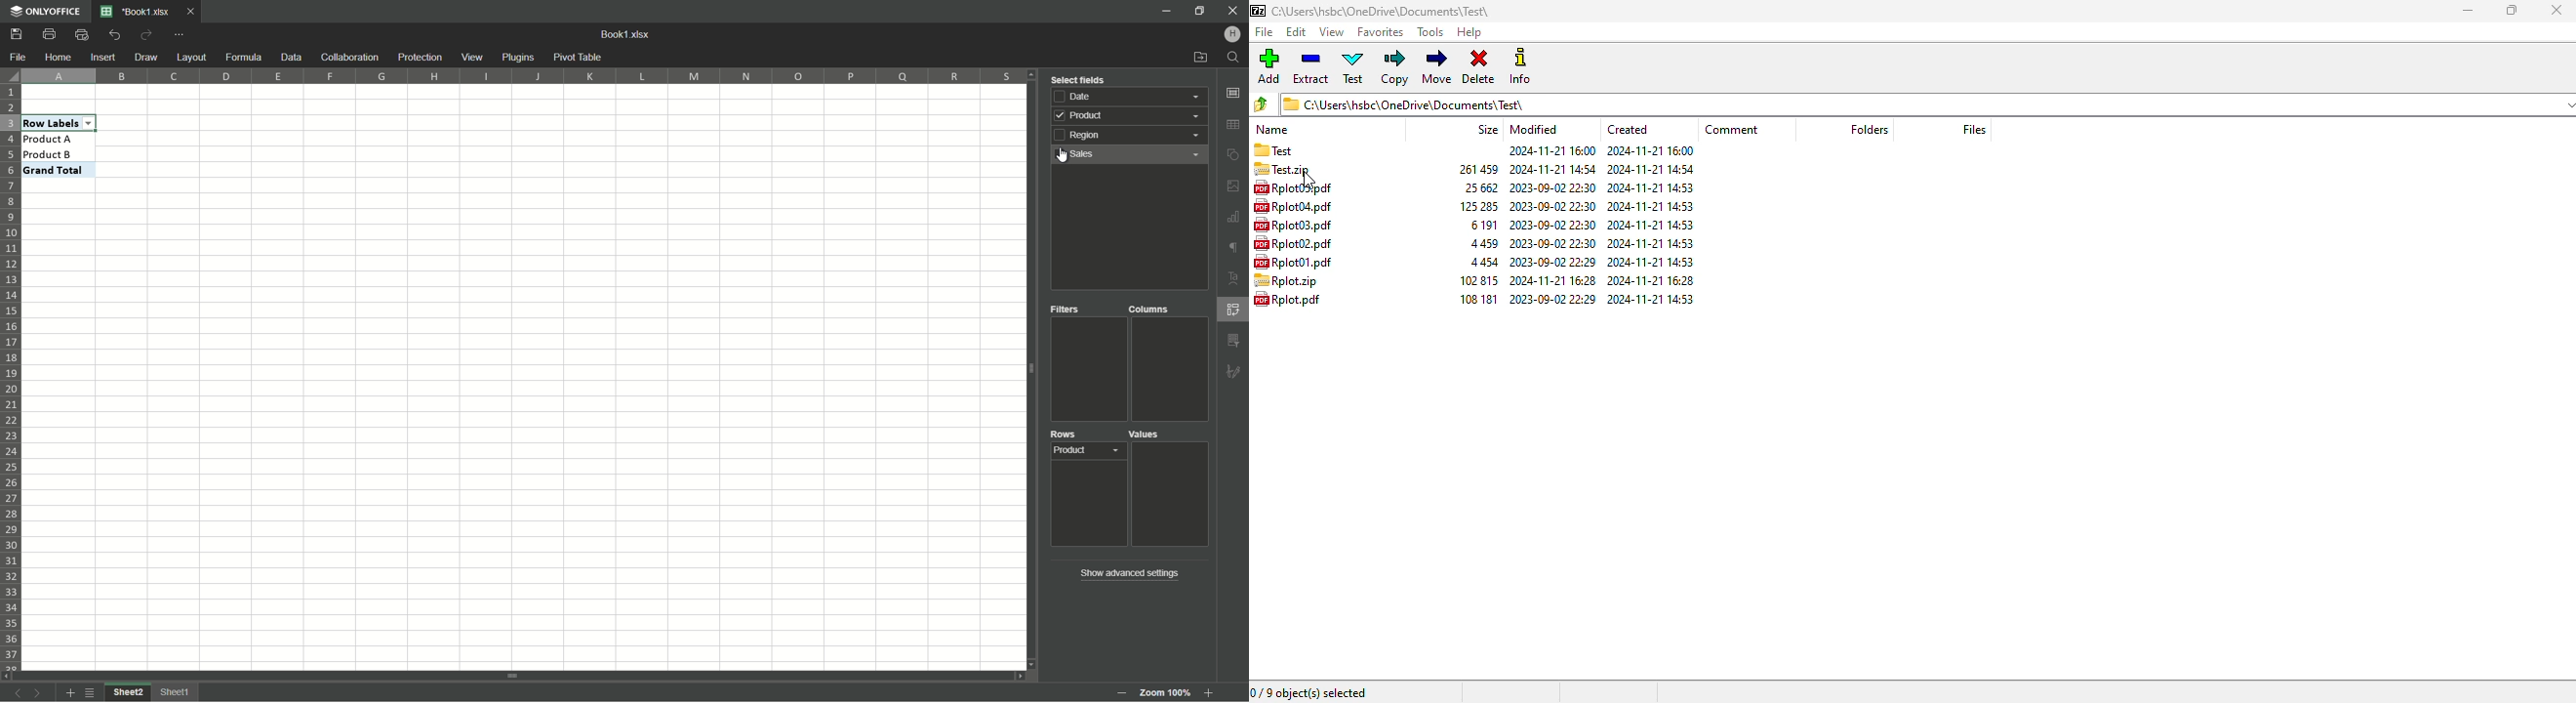  Describe the element at coordinates (522, 75) in the screenshot. I see `column number` at that location.